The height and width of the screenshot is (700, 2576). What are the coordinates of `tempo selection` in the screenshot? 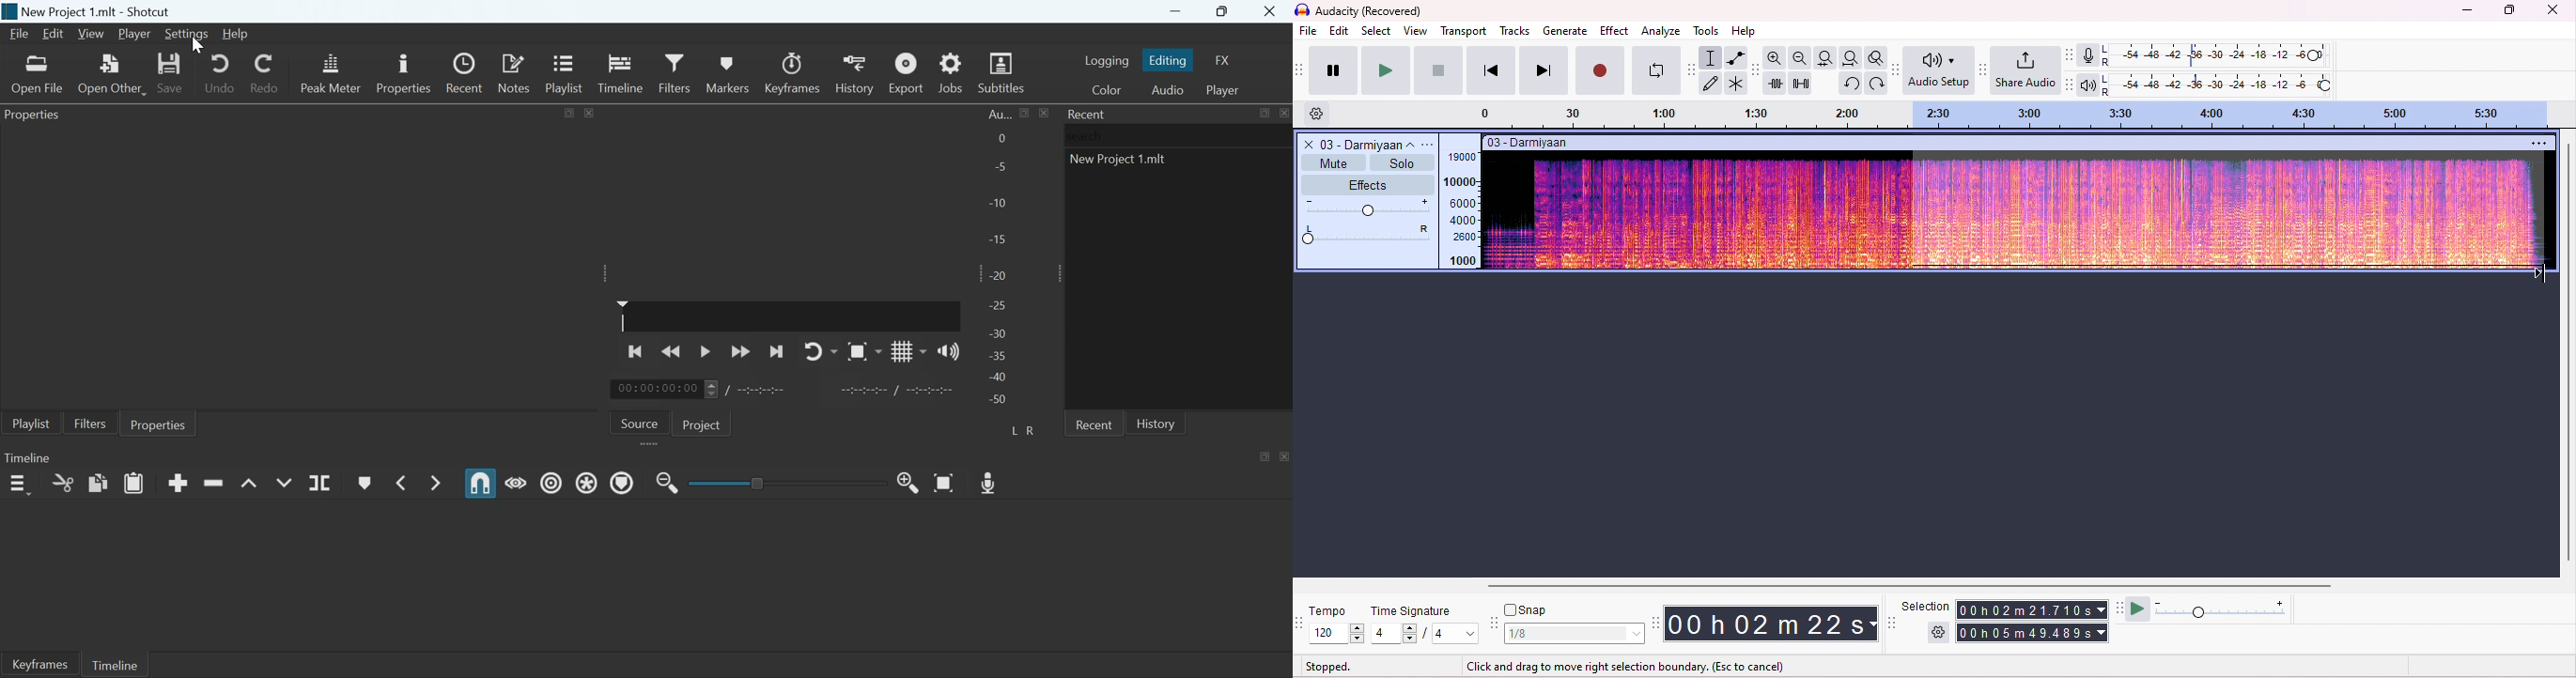 It's located at (1339, 633).